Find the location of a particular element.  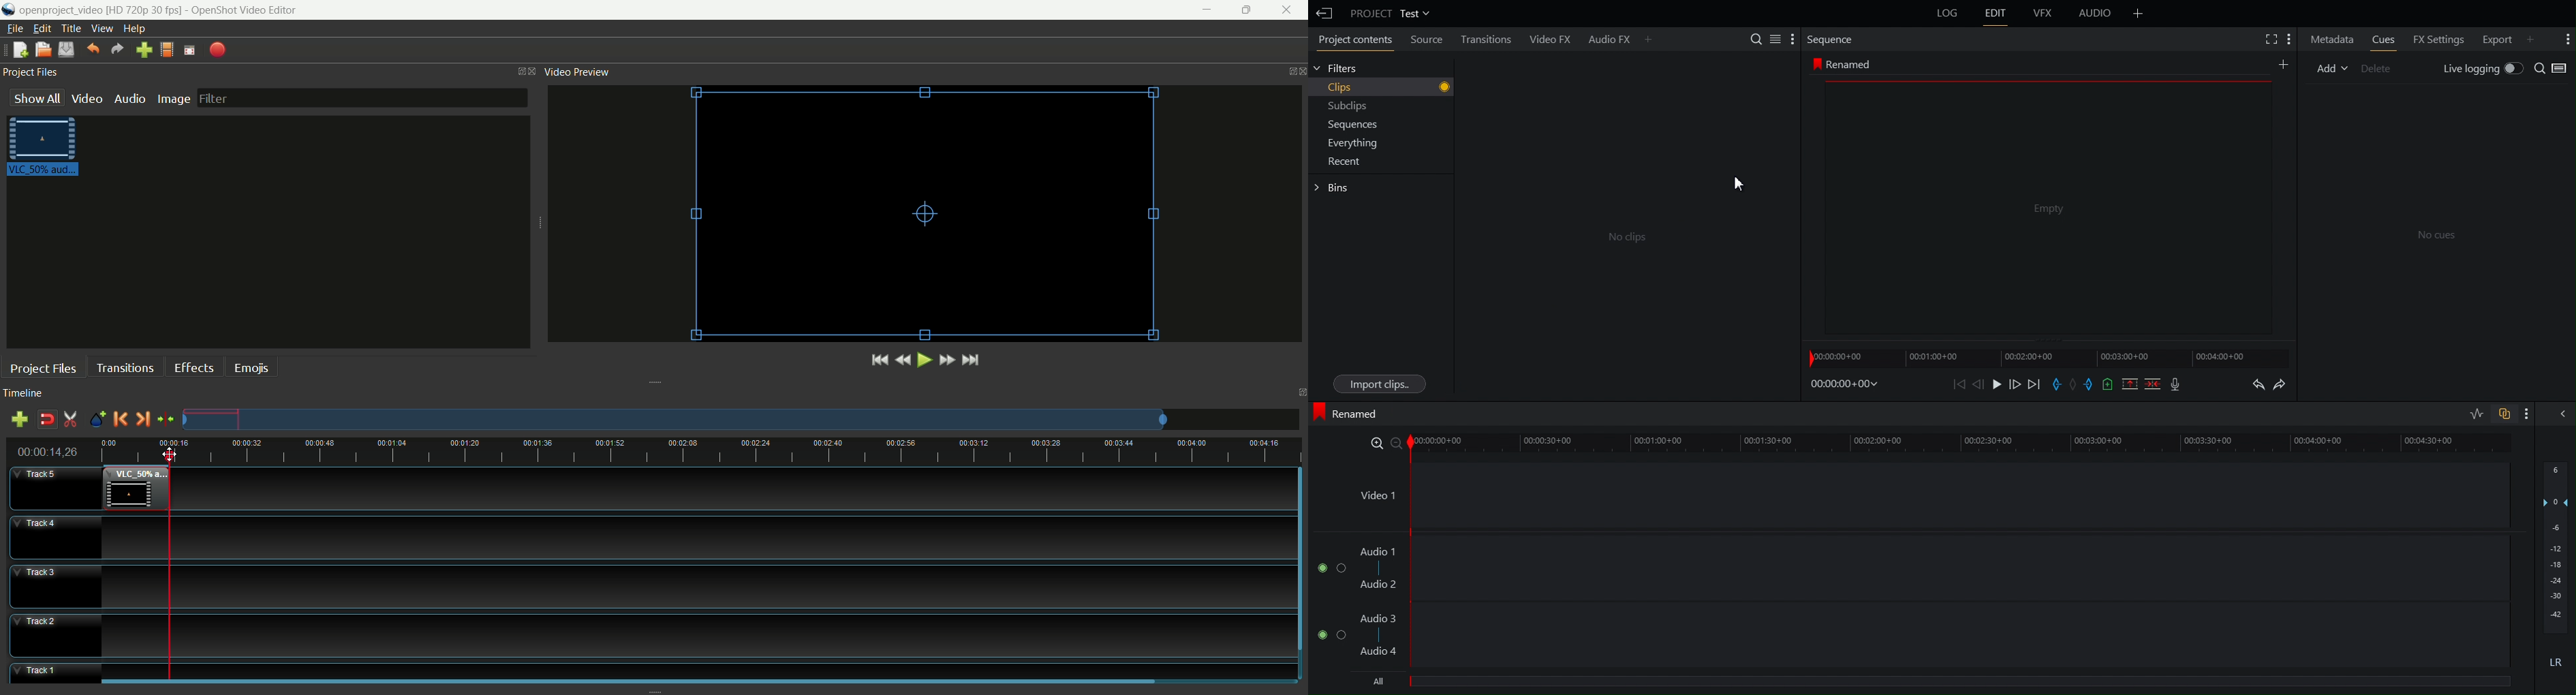

track3 is located at coordinates (58, 587).